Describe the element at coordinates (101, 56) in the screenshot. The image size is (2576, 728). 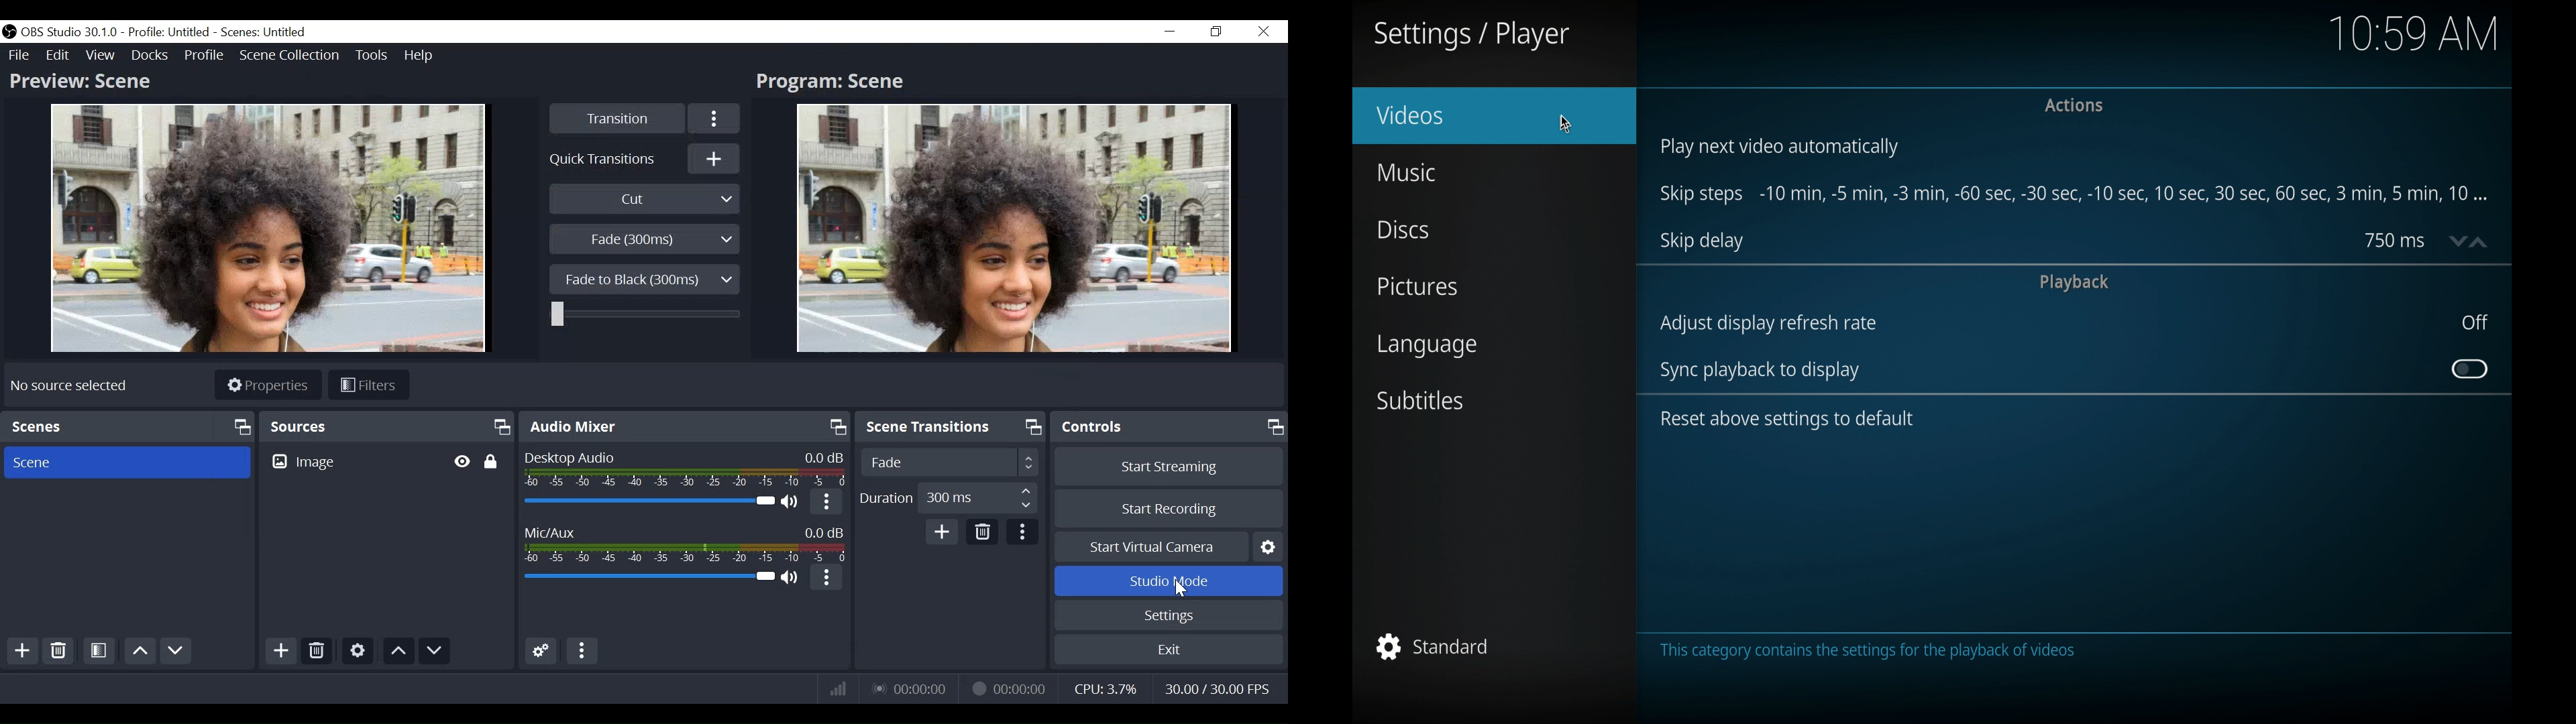
I see `View` at that location.